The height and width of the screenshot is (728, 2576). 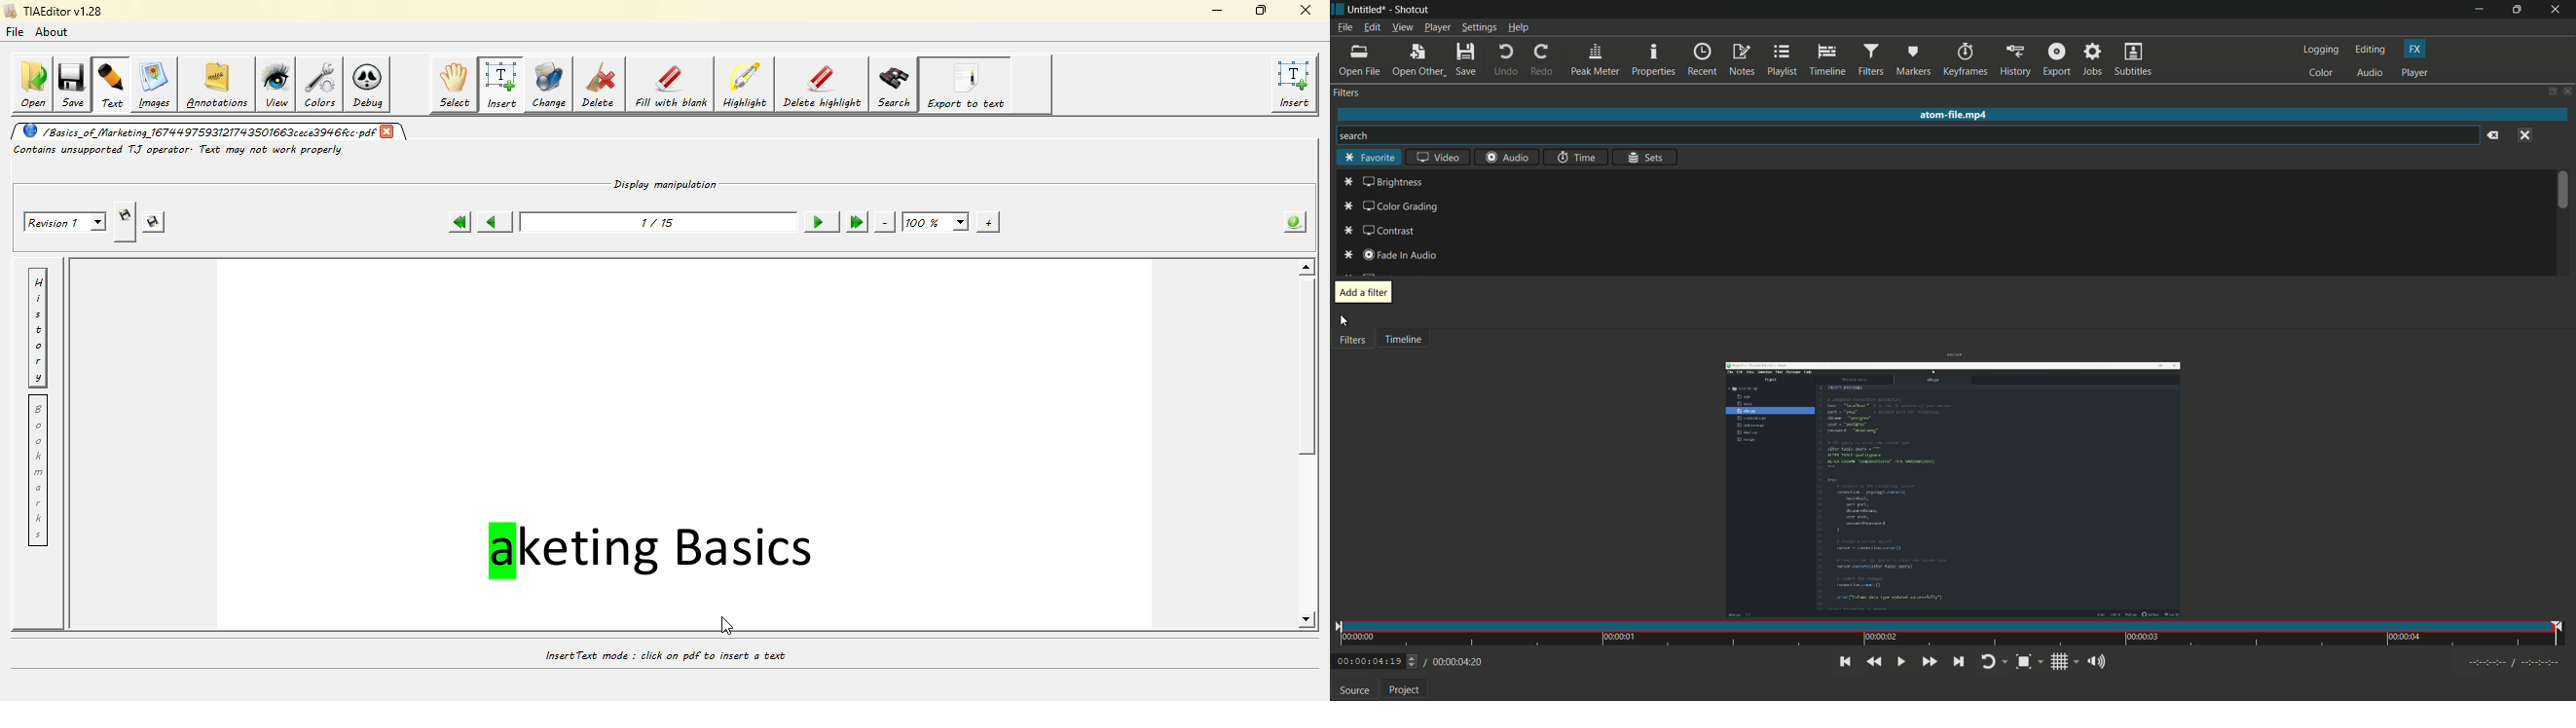 What do you see at coordinates (1912, 62) in the screenshot?
I see `markers` at bounding box center [1912, 62].